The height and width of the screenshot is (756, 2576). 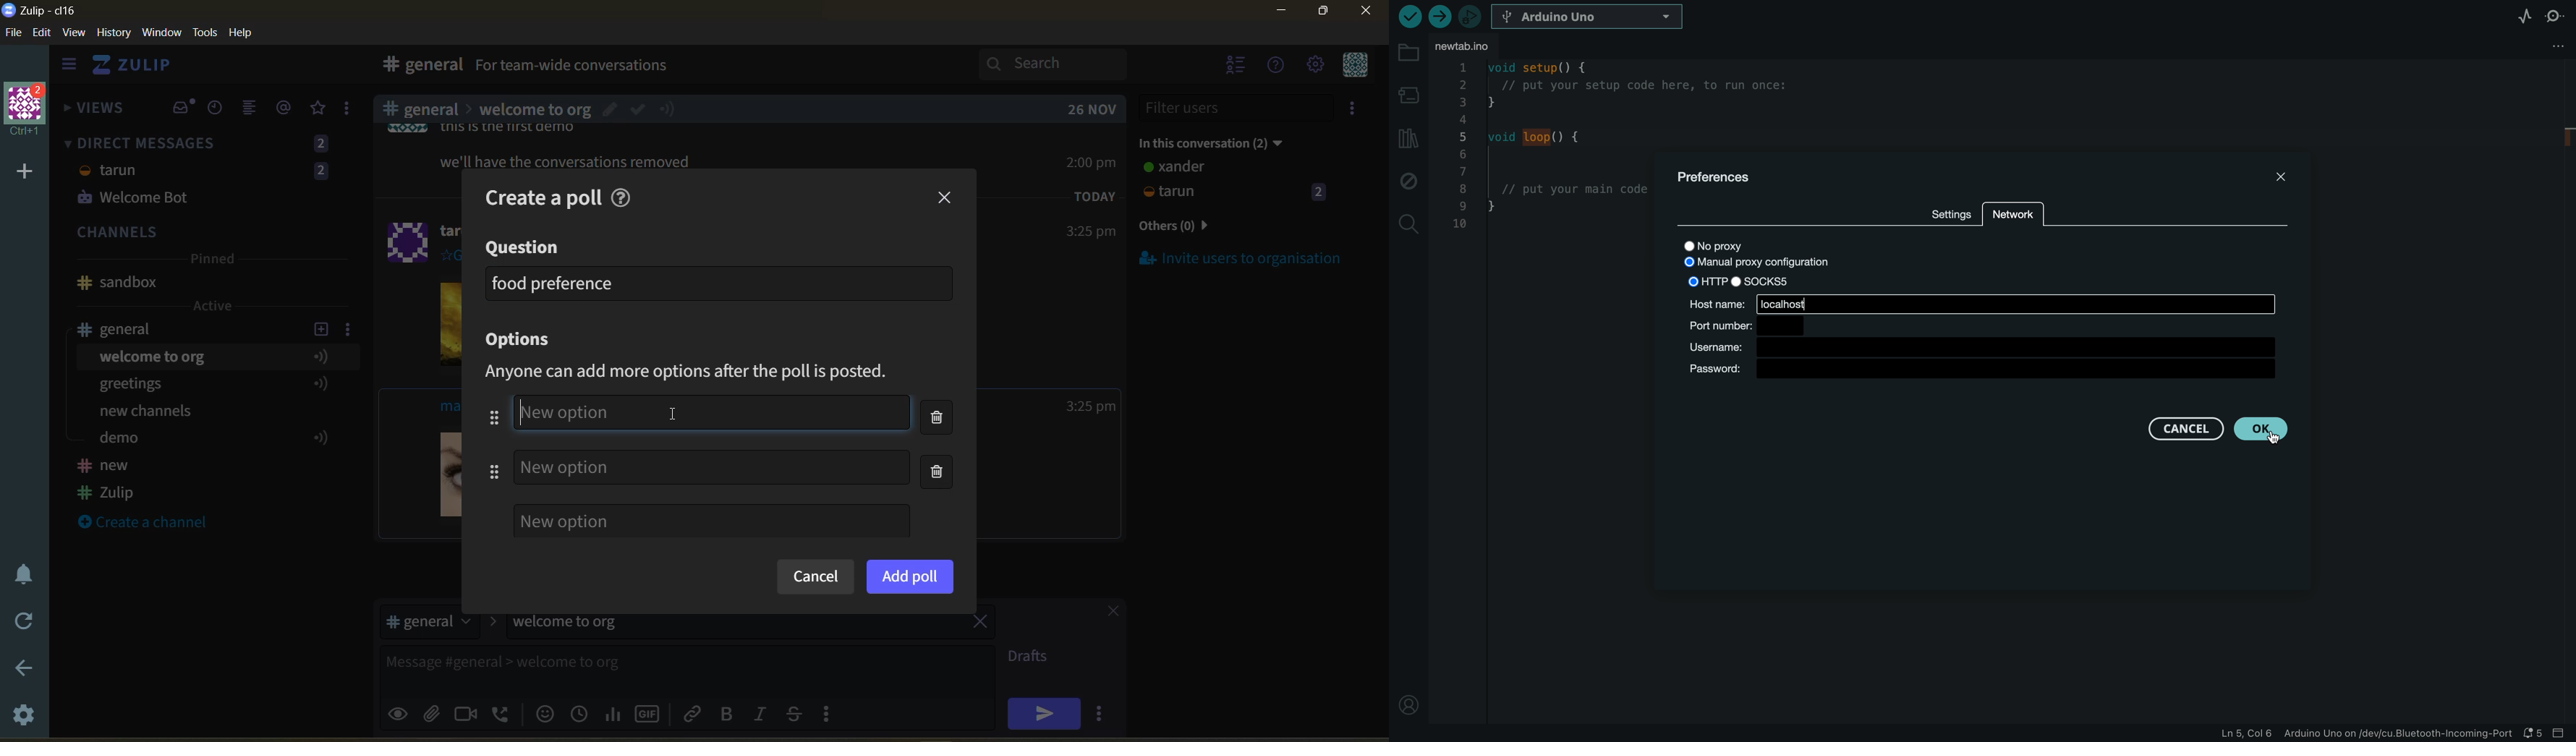 What do you see at coordinates (1320, 15) in the screenshot?
I see `maximize` at bounding box center [1320, 15].